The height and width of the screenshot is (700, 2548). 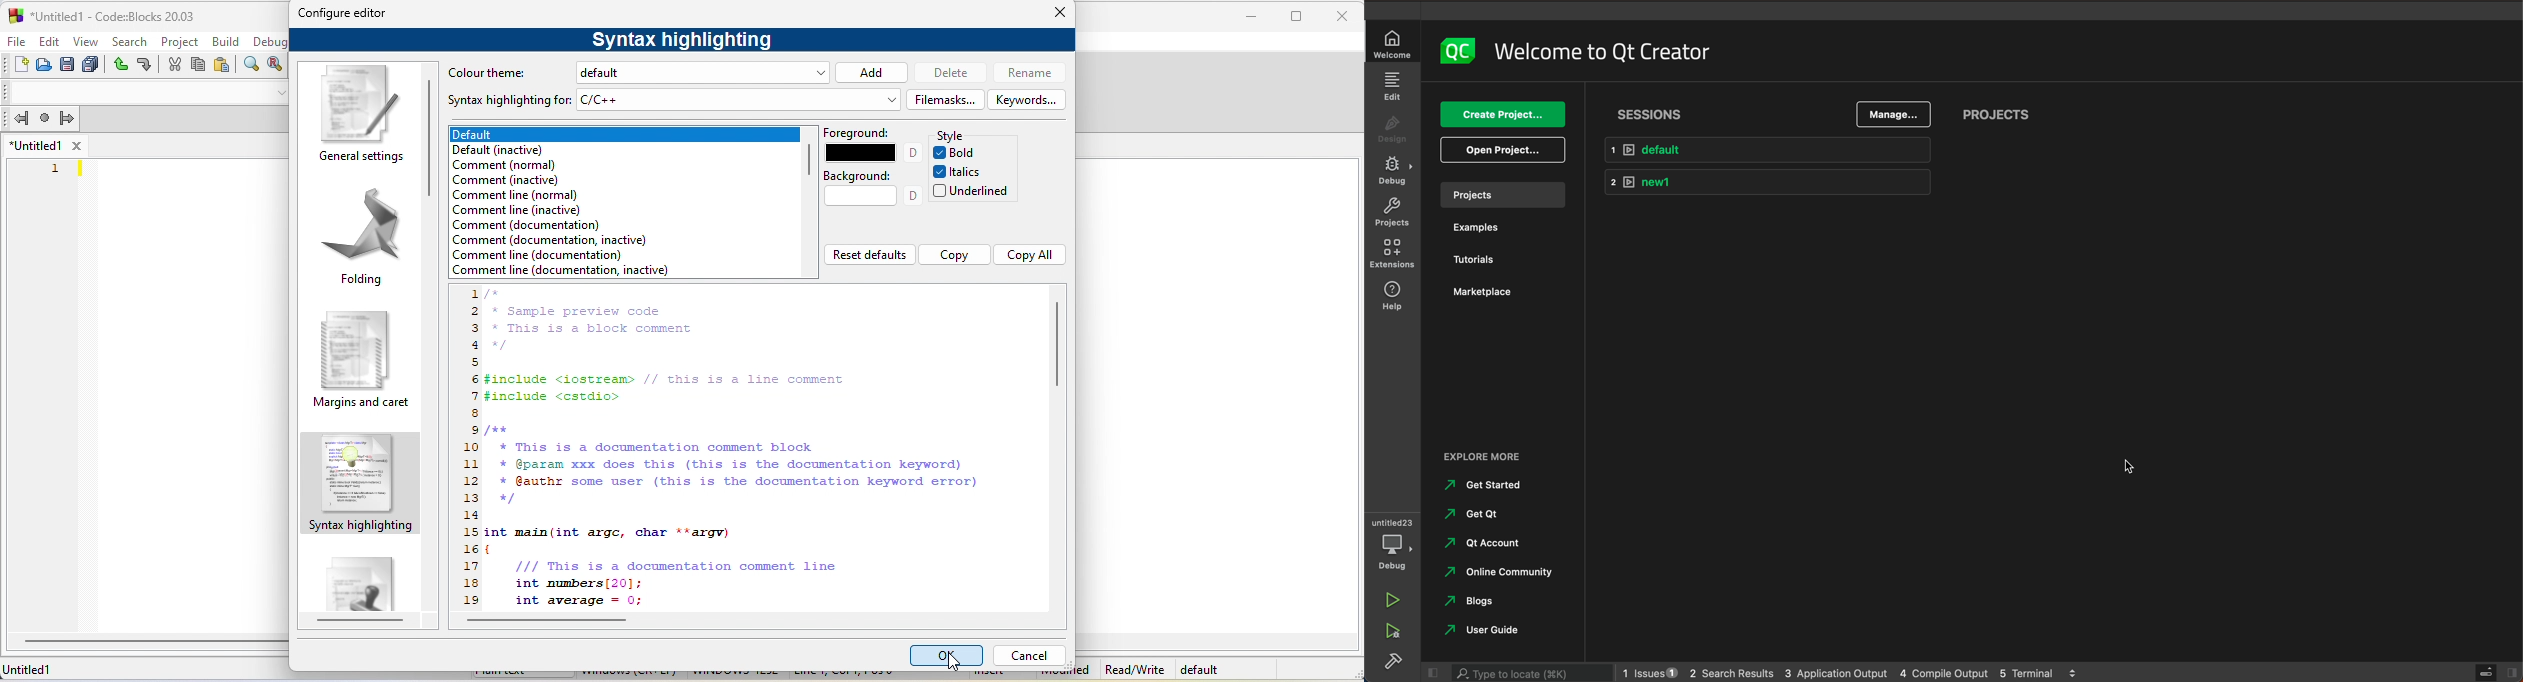 What do you see at coordinates (509, 101) in the screenshot?
I see `syntax highlighting for` at bounding box center [509, 101].